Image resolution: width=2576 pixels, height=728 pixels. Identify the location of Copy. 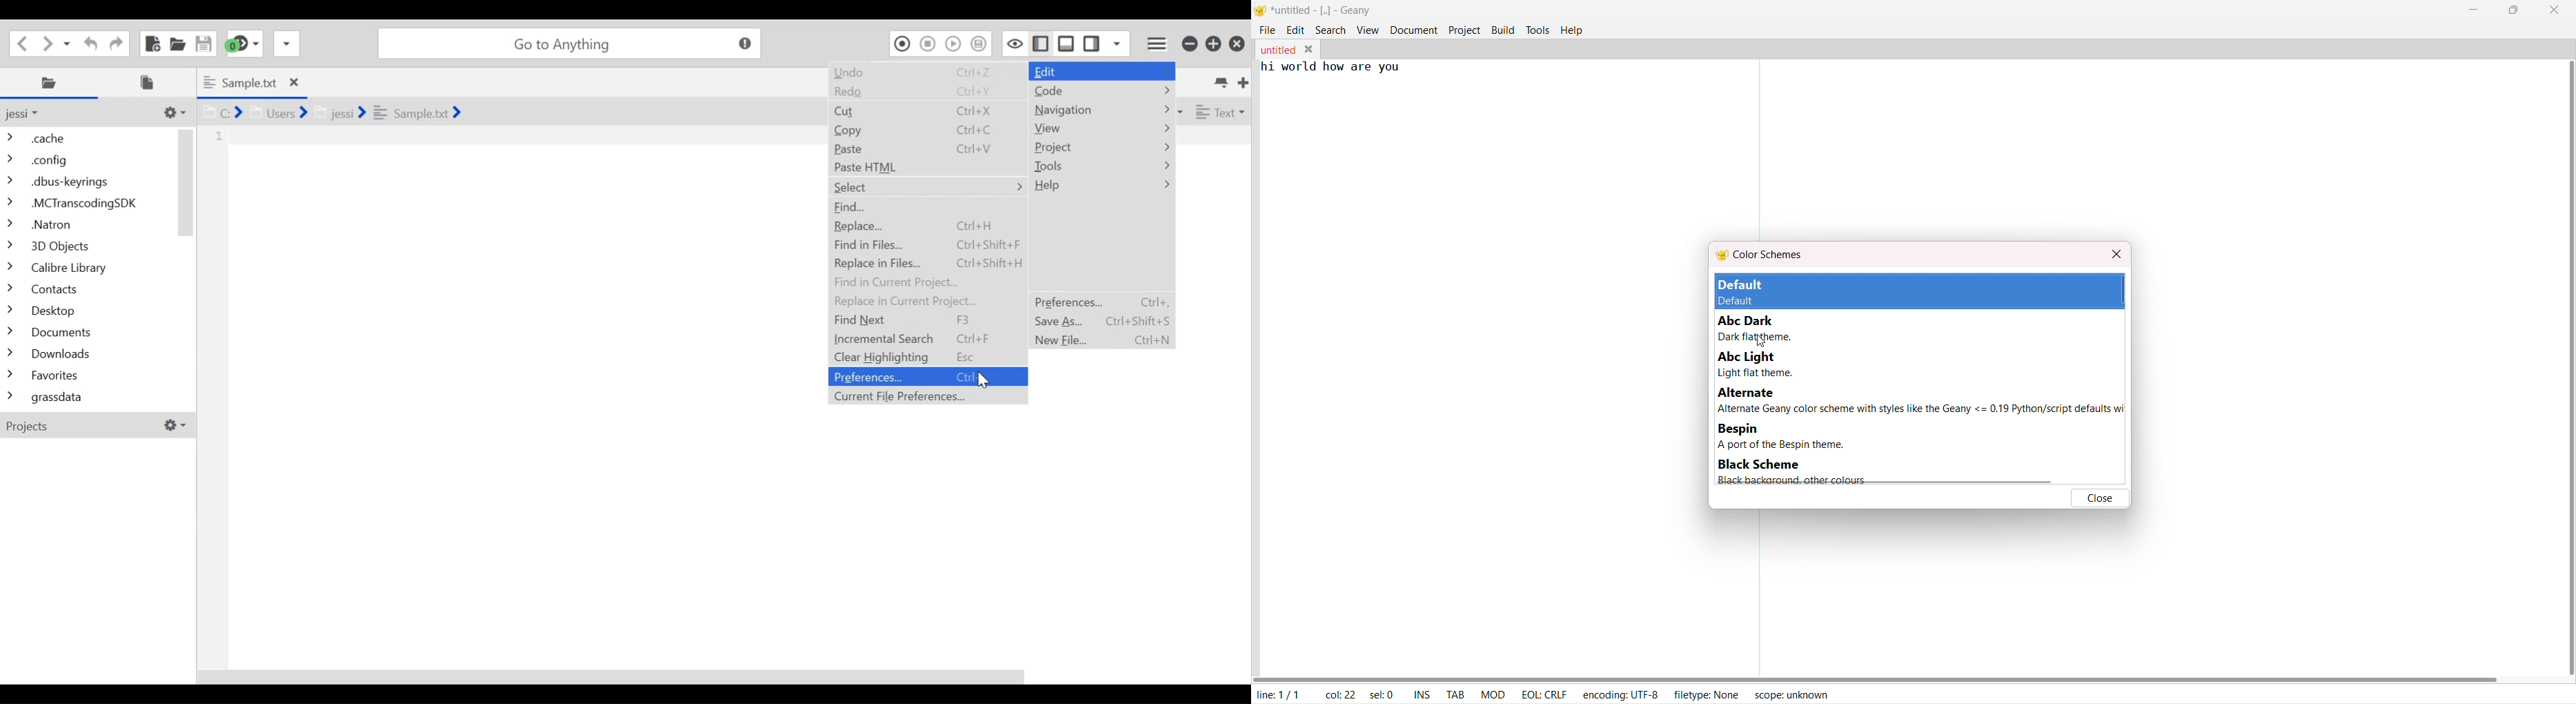
(925, 129).